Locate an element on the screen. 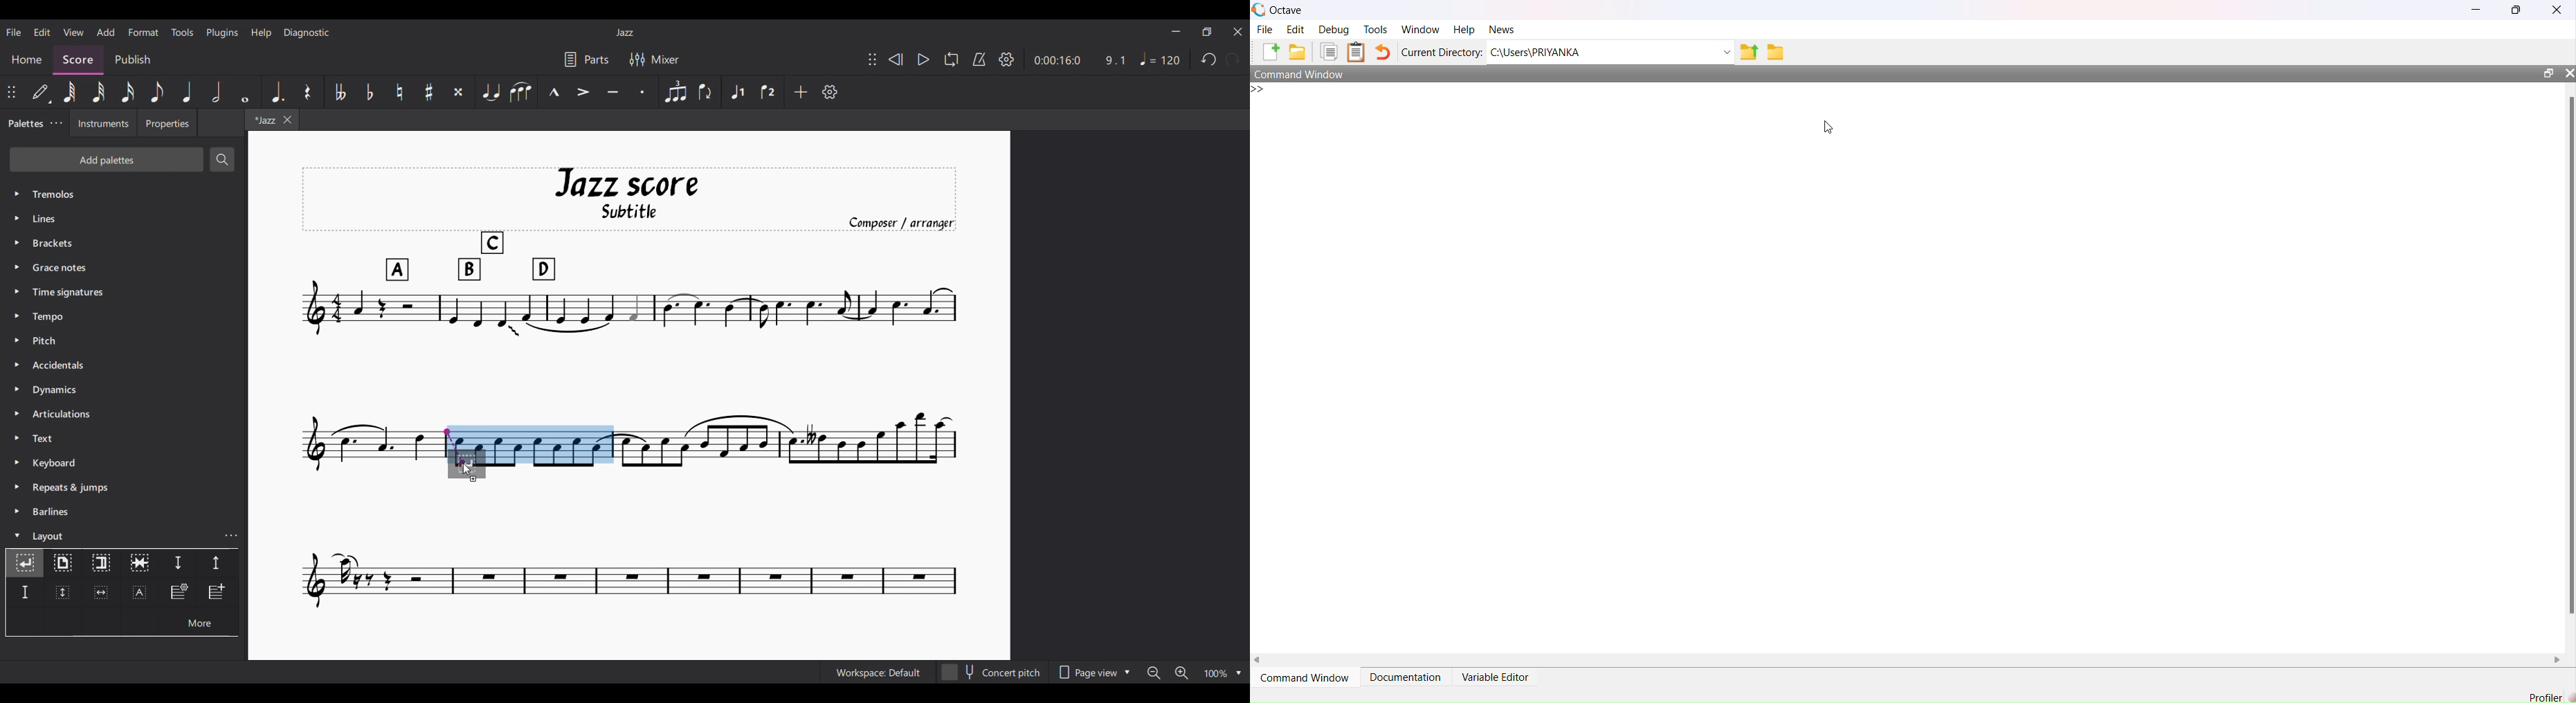  Format menu is located at coordinates (144, 33).